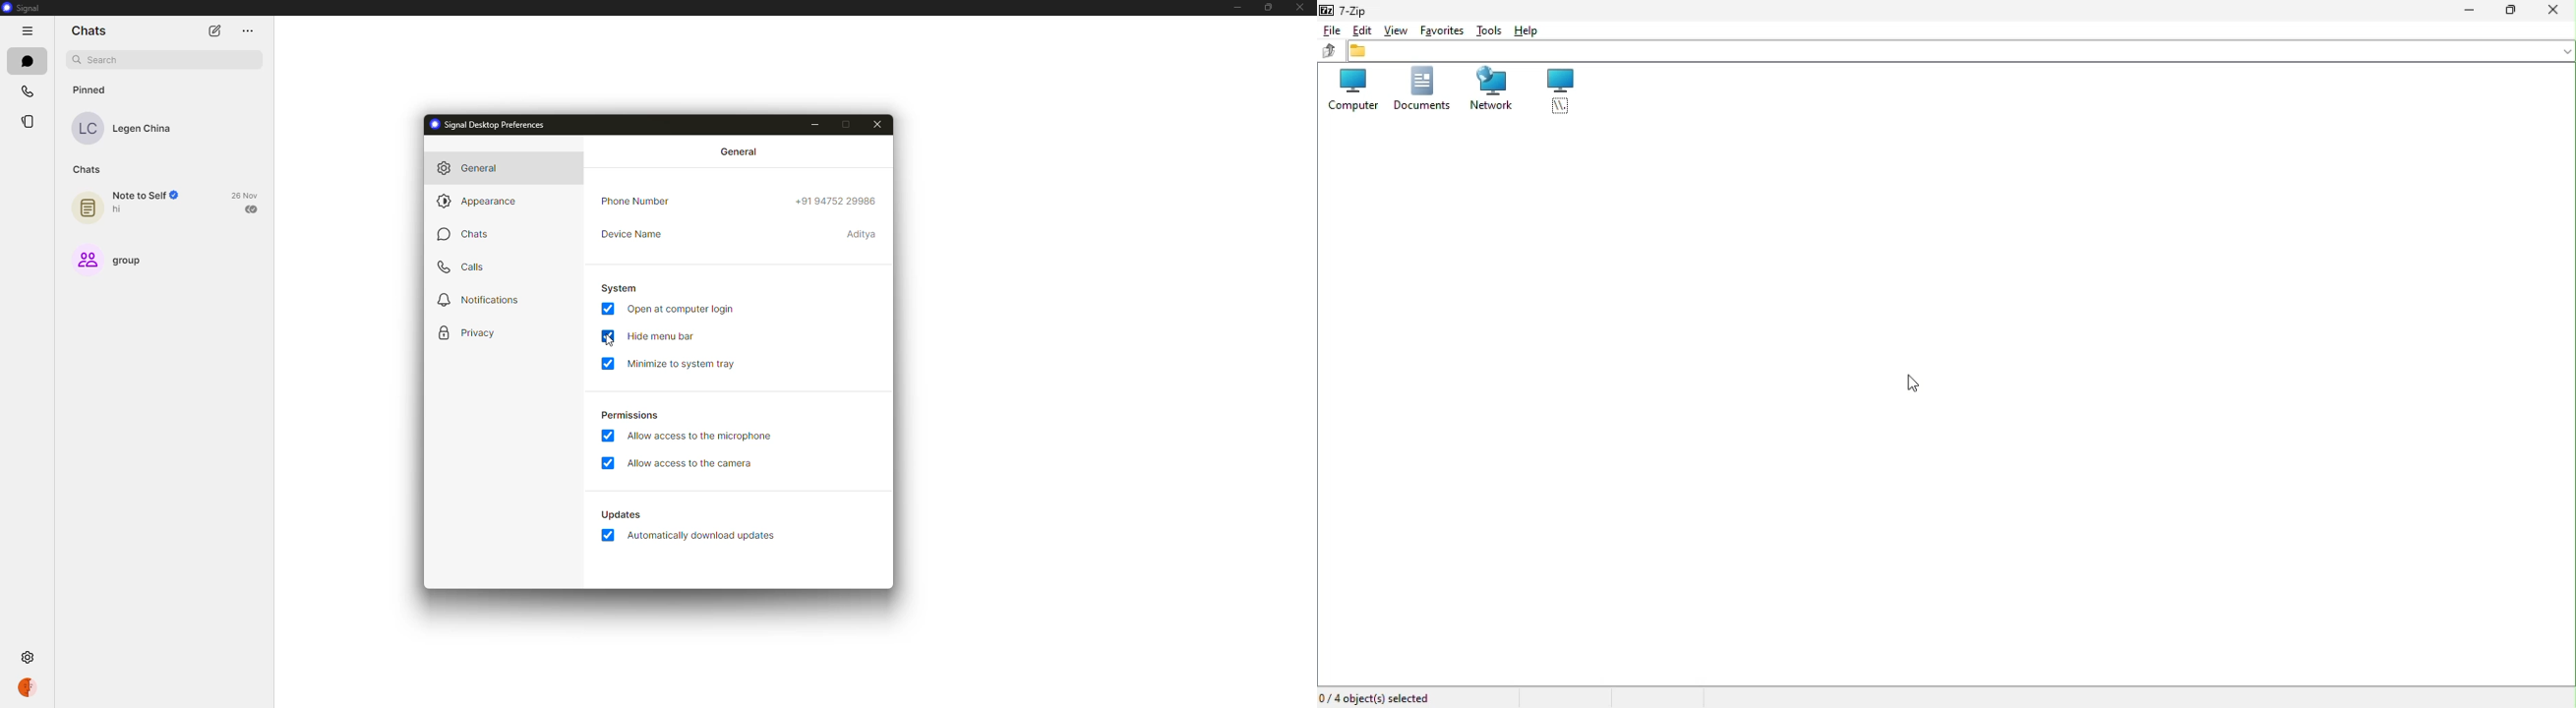  I want to click on File, so click(1330, 30).